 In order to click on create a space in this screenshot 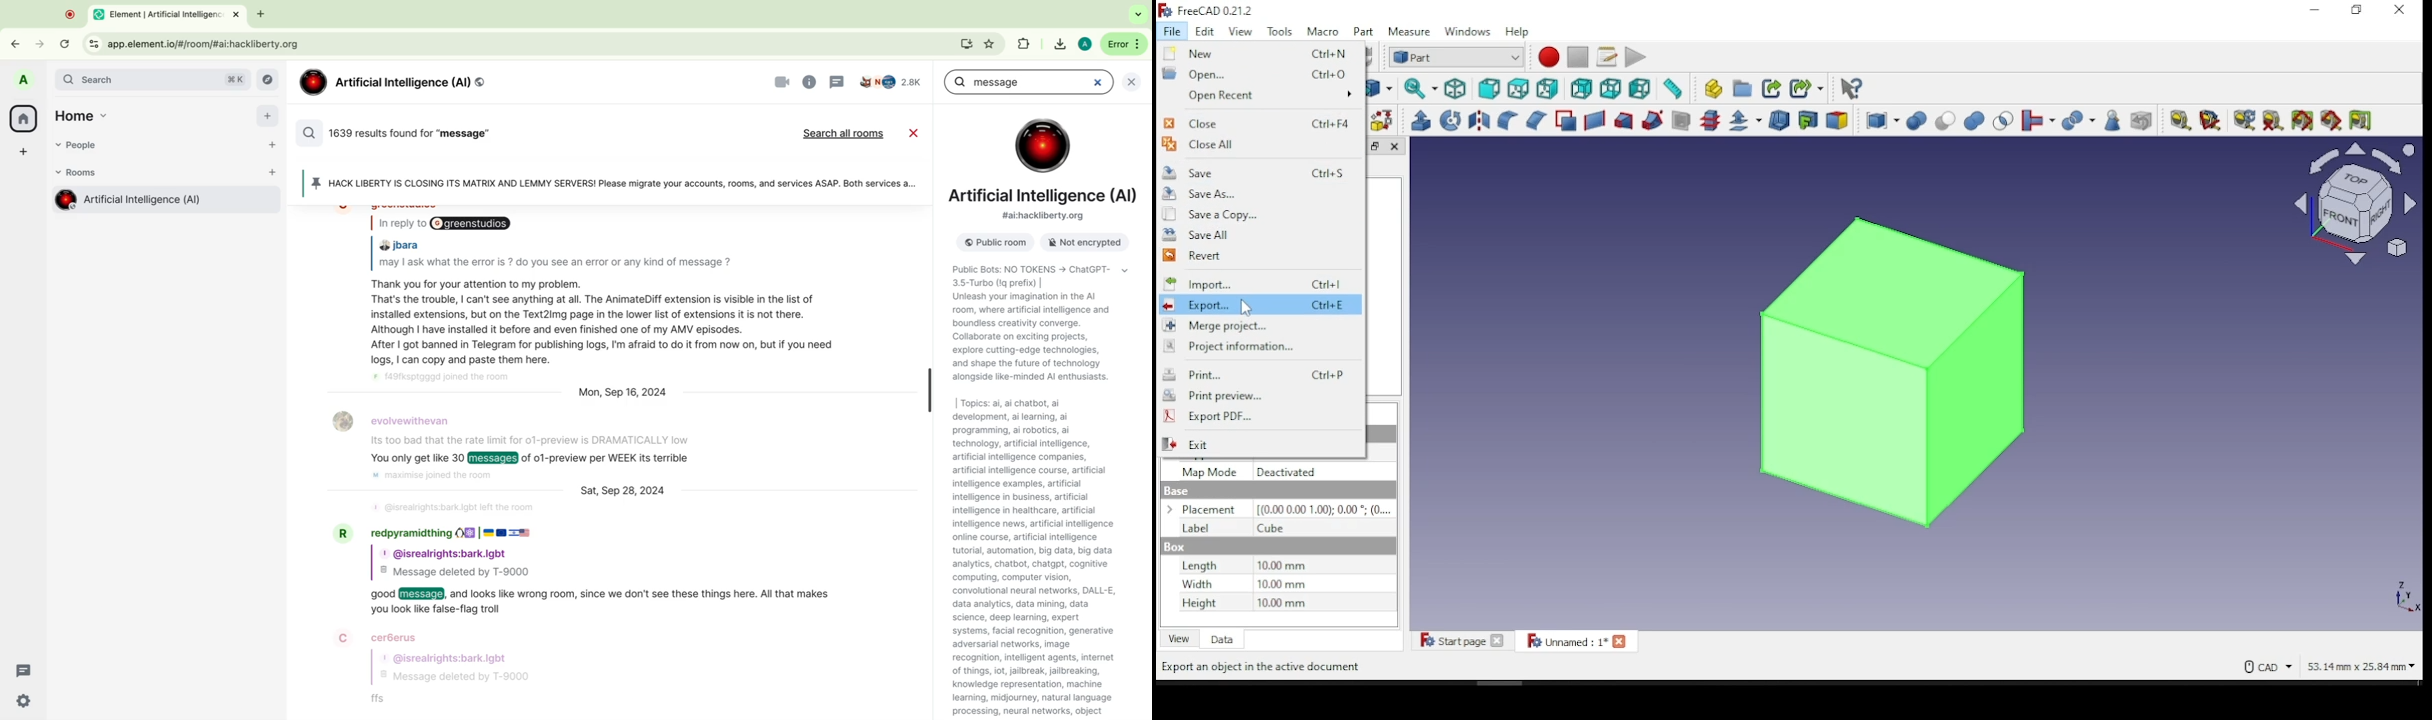, I will do `click(24, 153)`.